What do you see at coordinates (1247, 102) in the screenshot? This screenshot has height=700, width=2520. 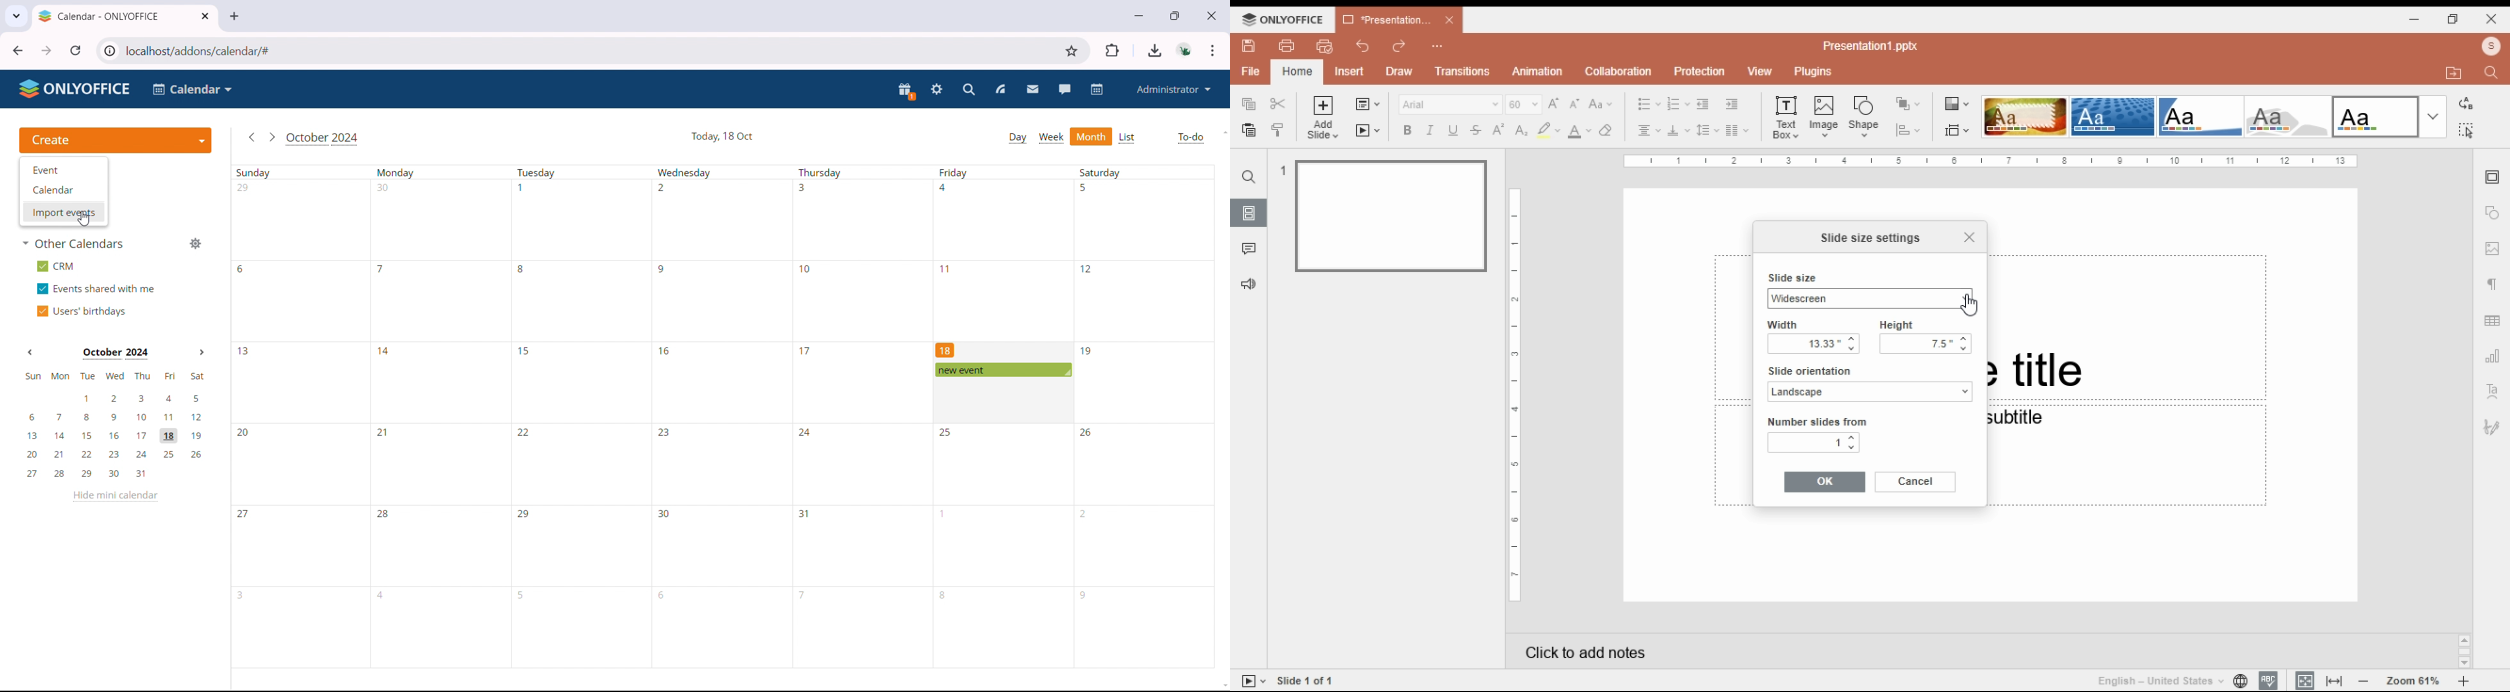 I see `copy` at bounding box center [1247, 102].